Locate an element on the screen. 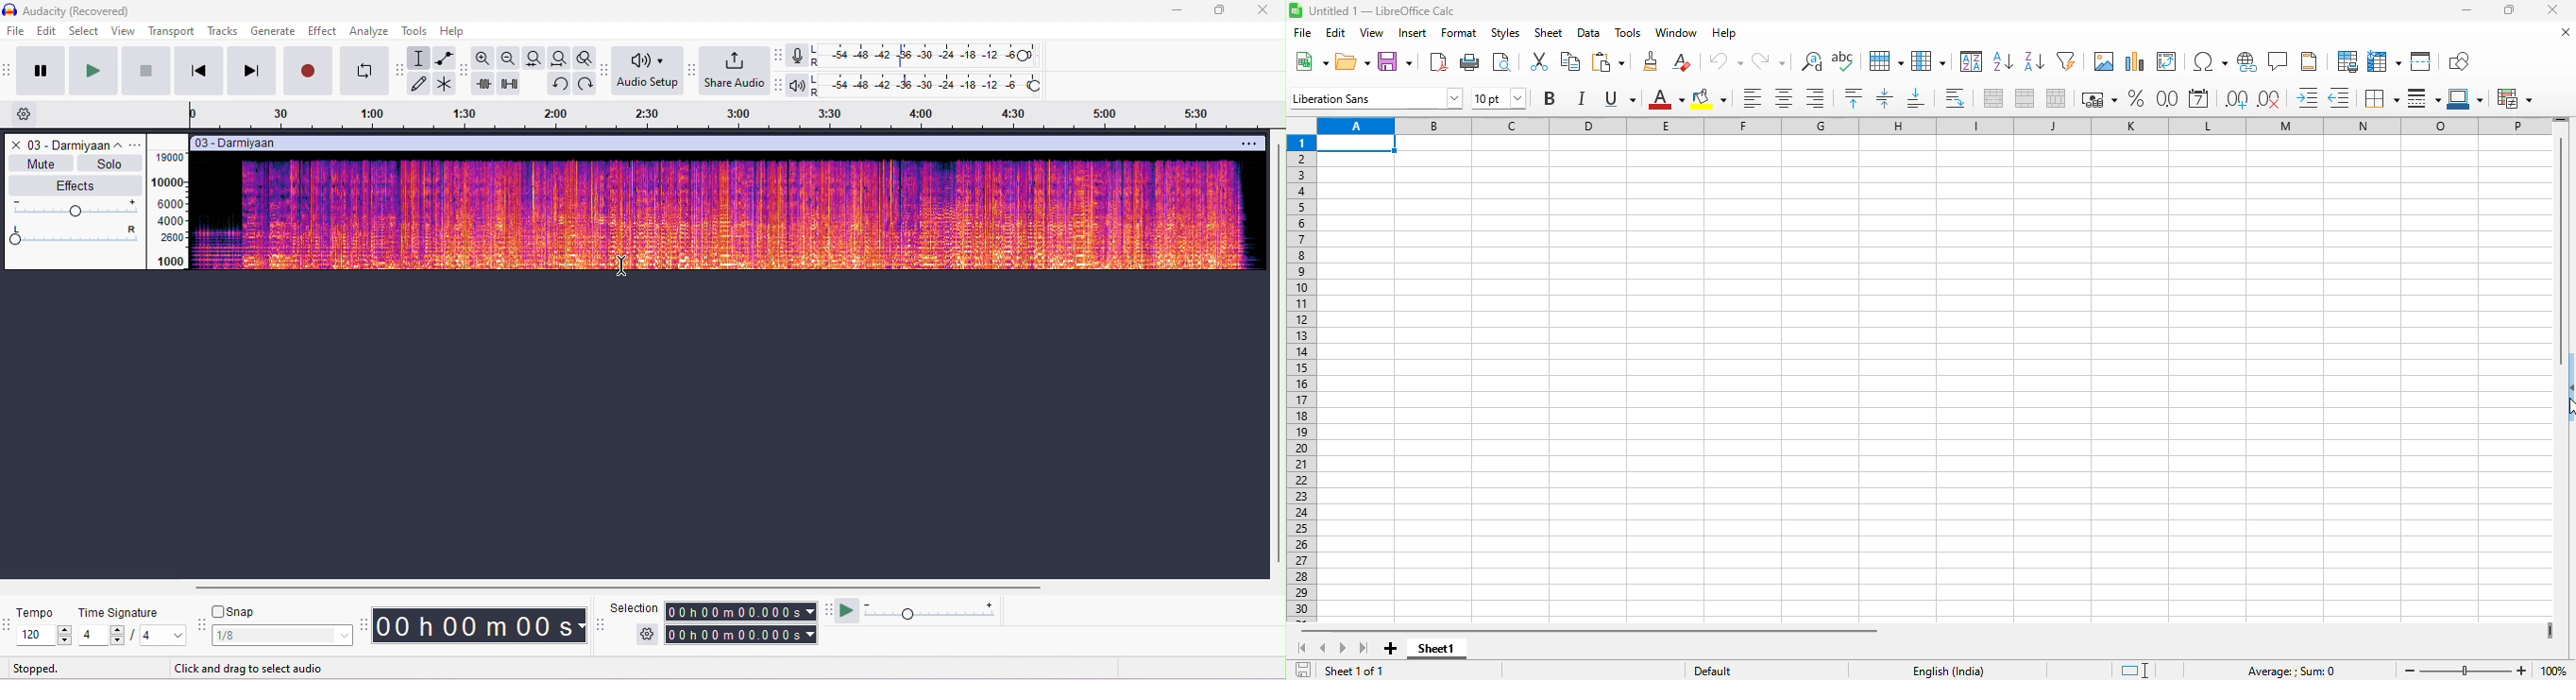 The width and height of the screenshot is (2576, 700). insert special characters is located at coordinates (2210, 61).